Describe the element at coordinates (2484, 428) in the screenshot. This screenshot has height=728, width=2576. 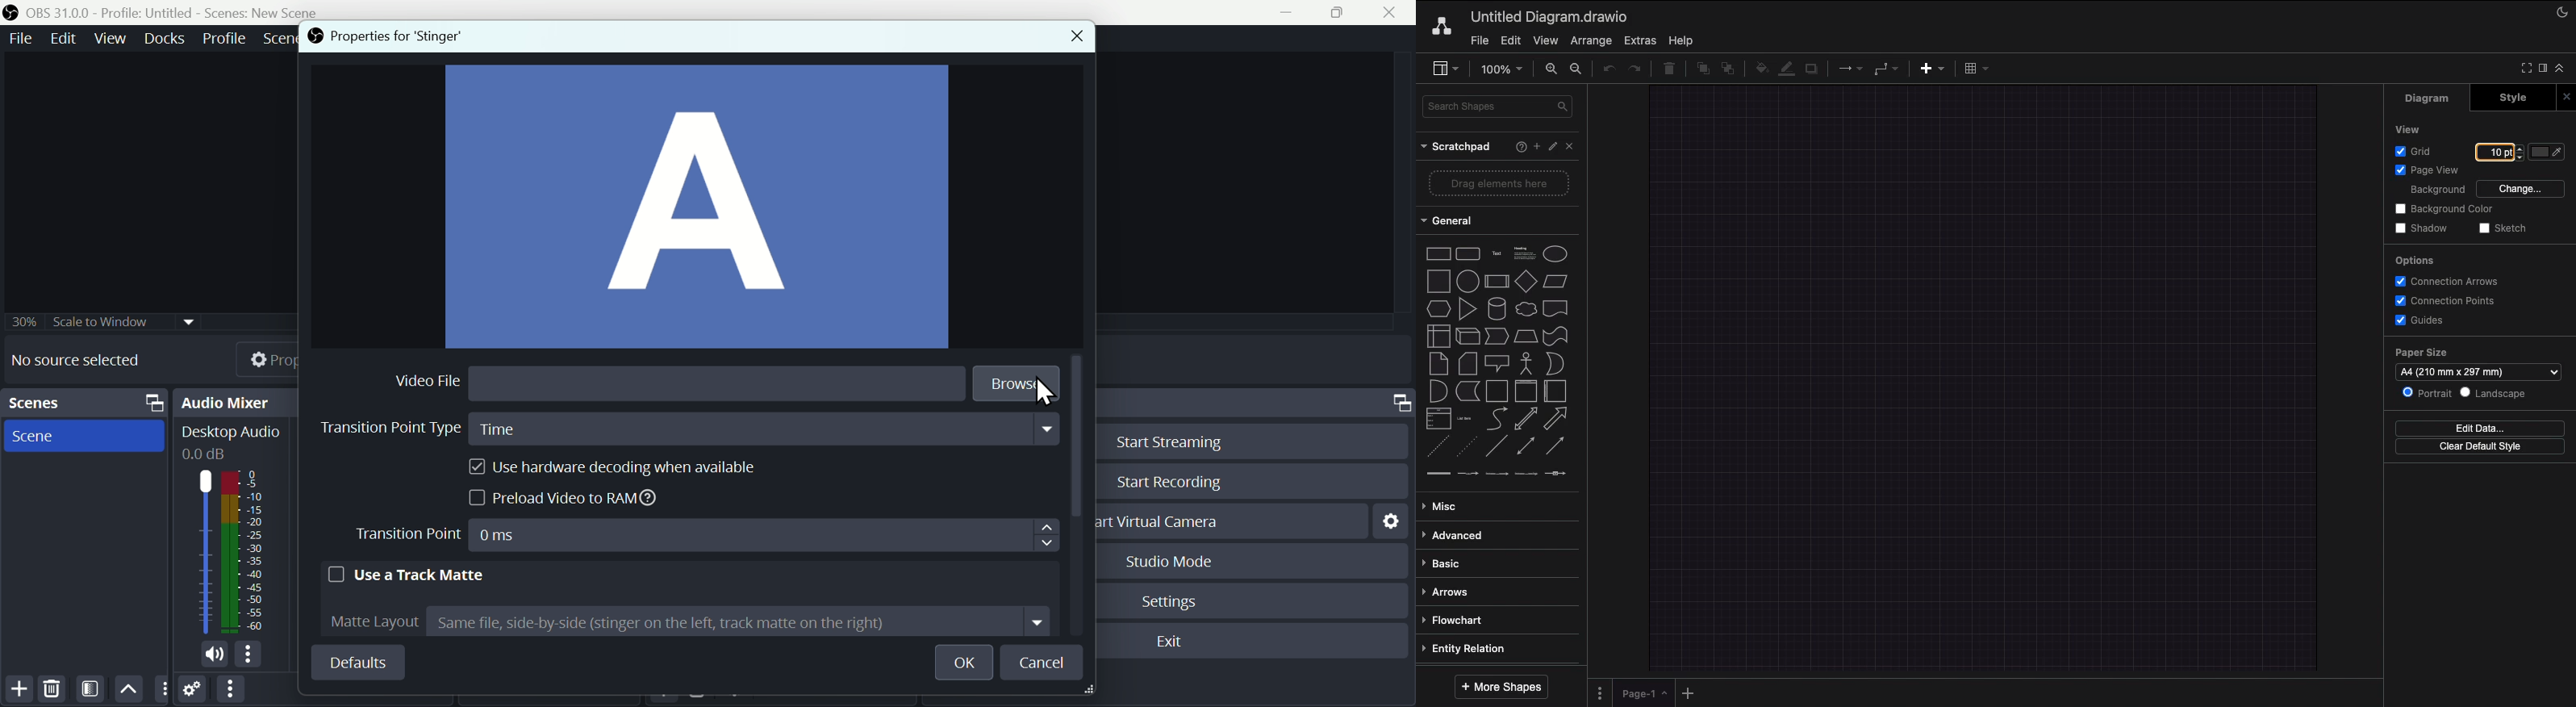
I see `Edit data` at that location.